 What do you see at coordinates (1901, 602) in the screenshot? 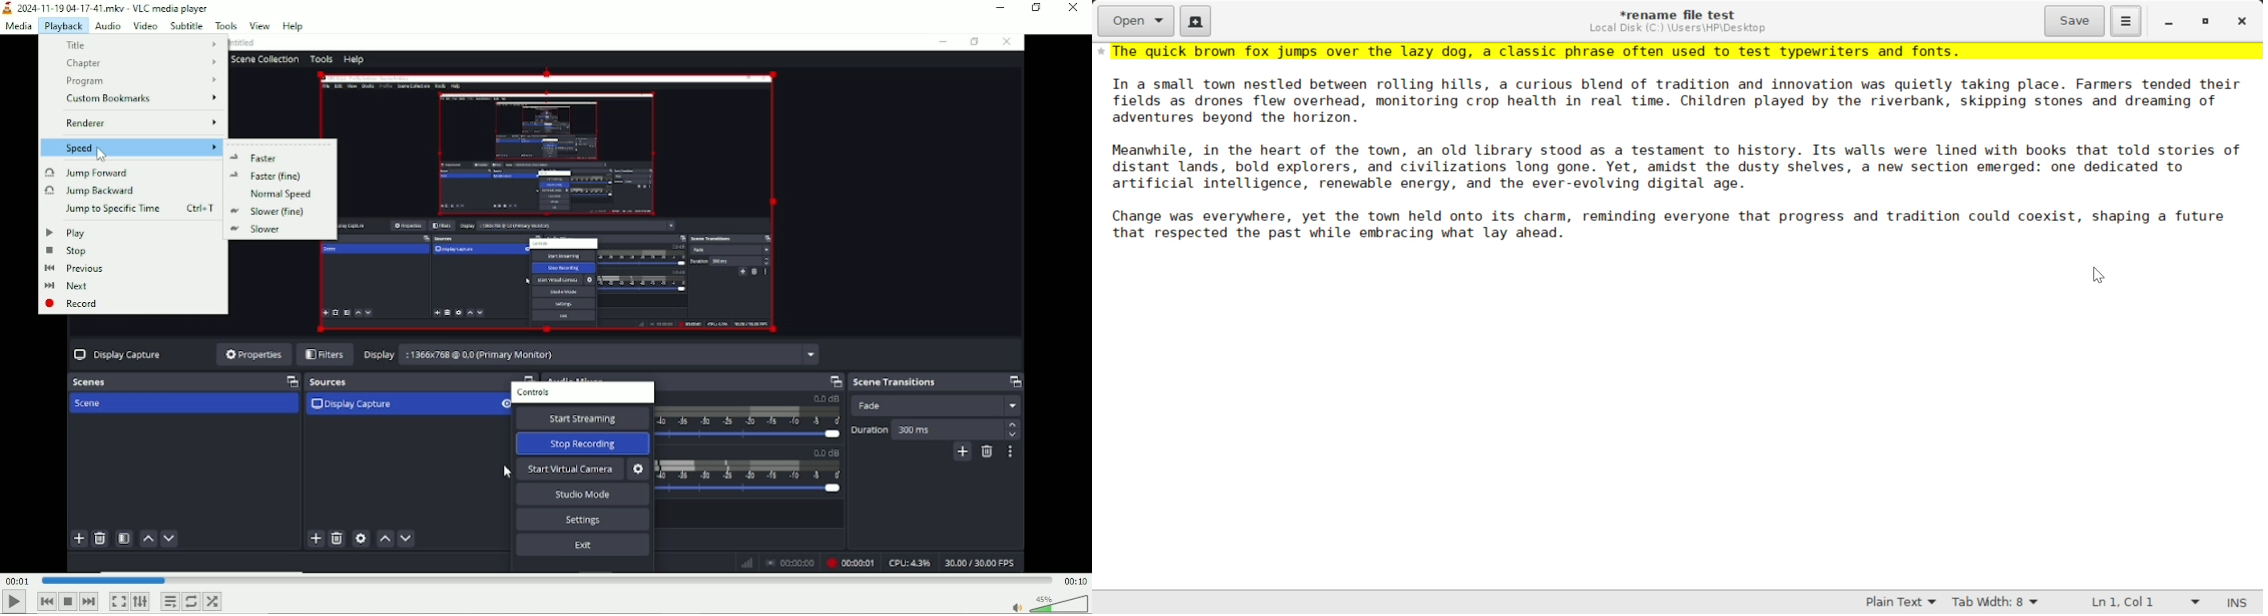
I see `Selected Language` at bounding box center [1901, 602].